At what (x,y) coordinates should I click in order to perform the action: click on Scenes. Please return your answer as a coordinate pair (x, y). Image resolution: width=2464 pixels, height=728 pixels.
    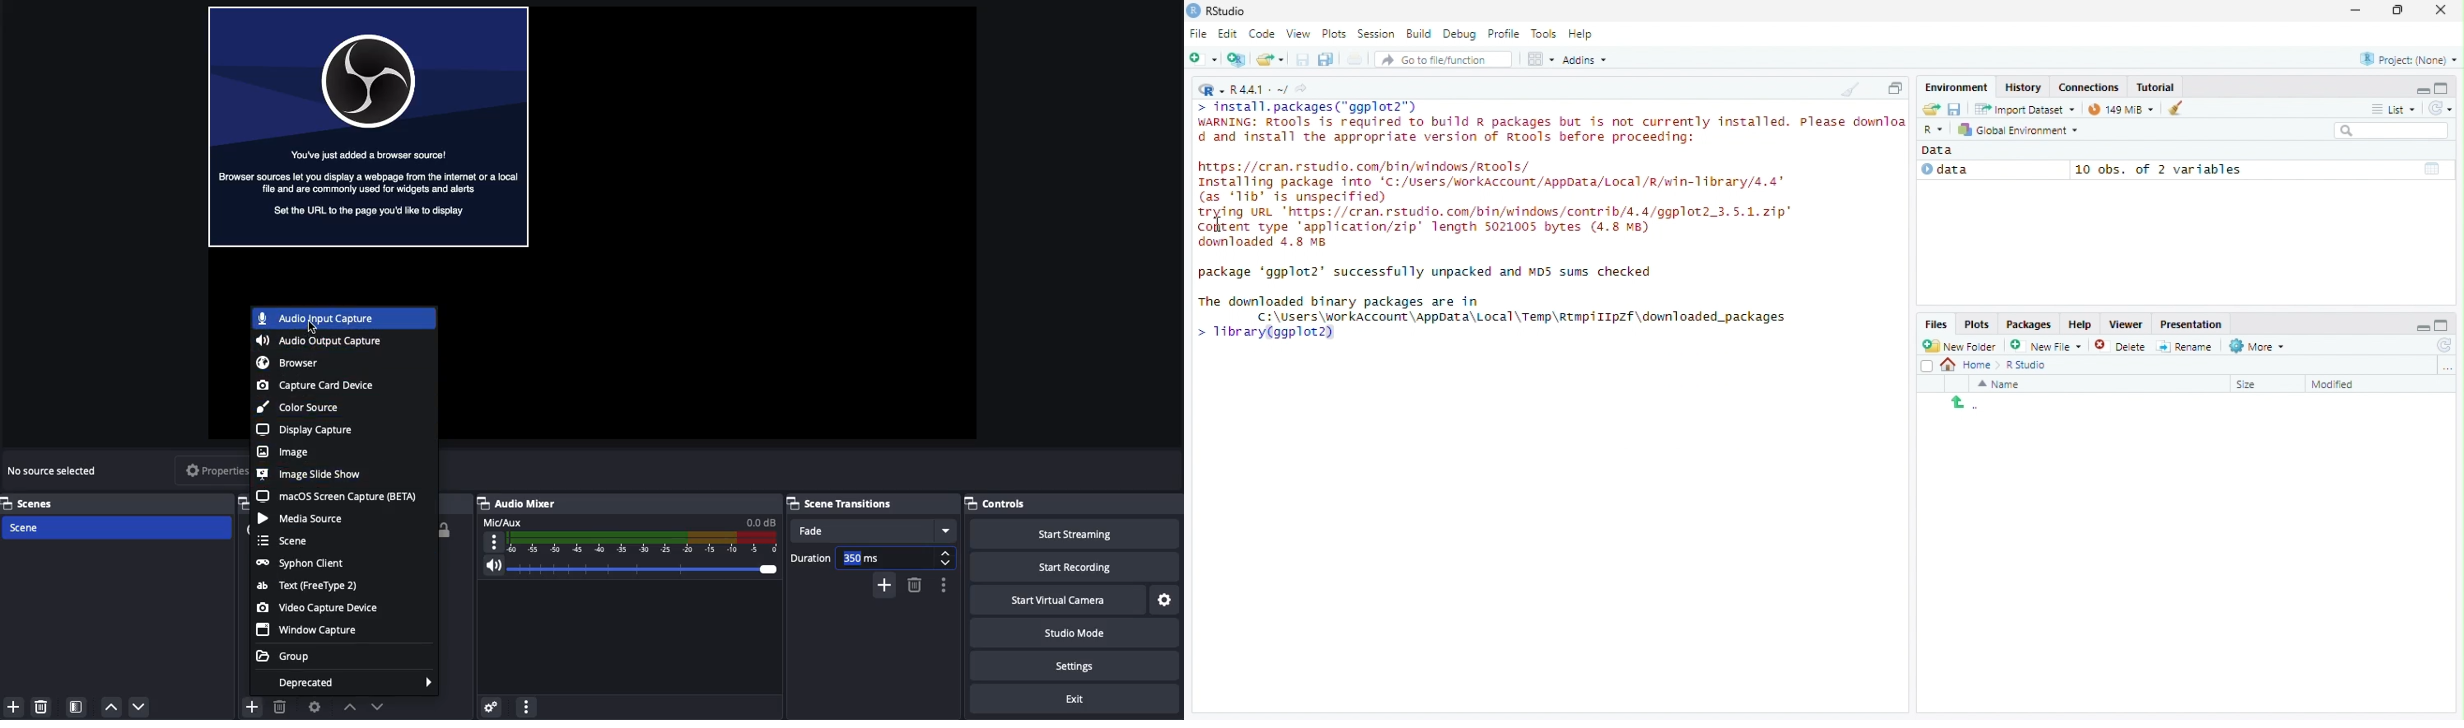
    Looking at the image, I should click on (39, 503).